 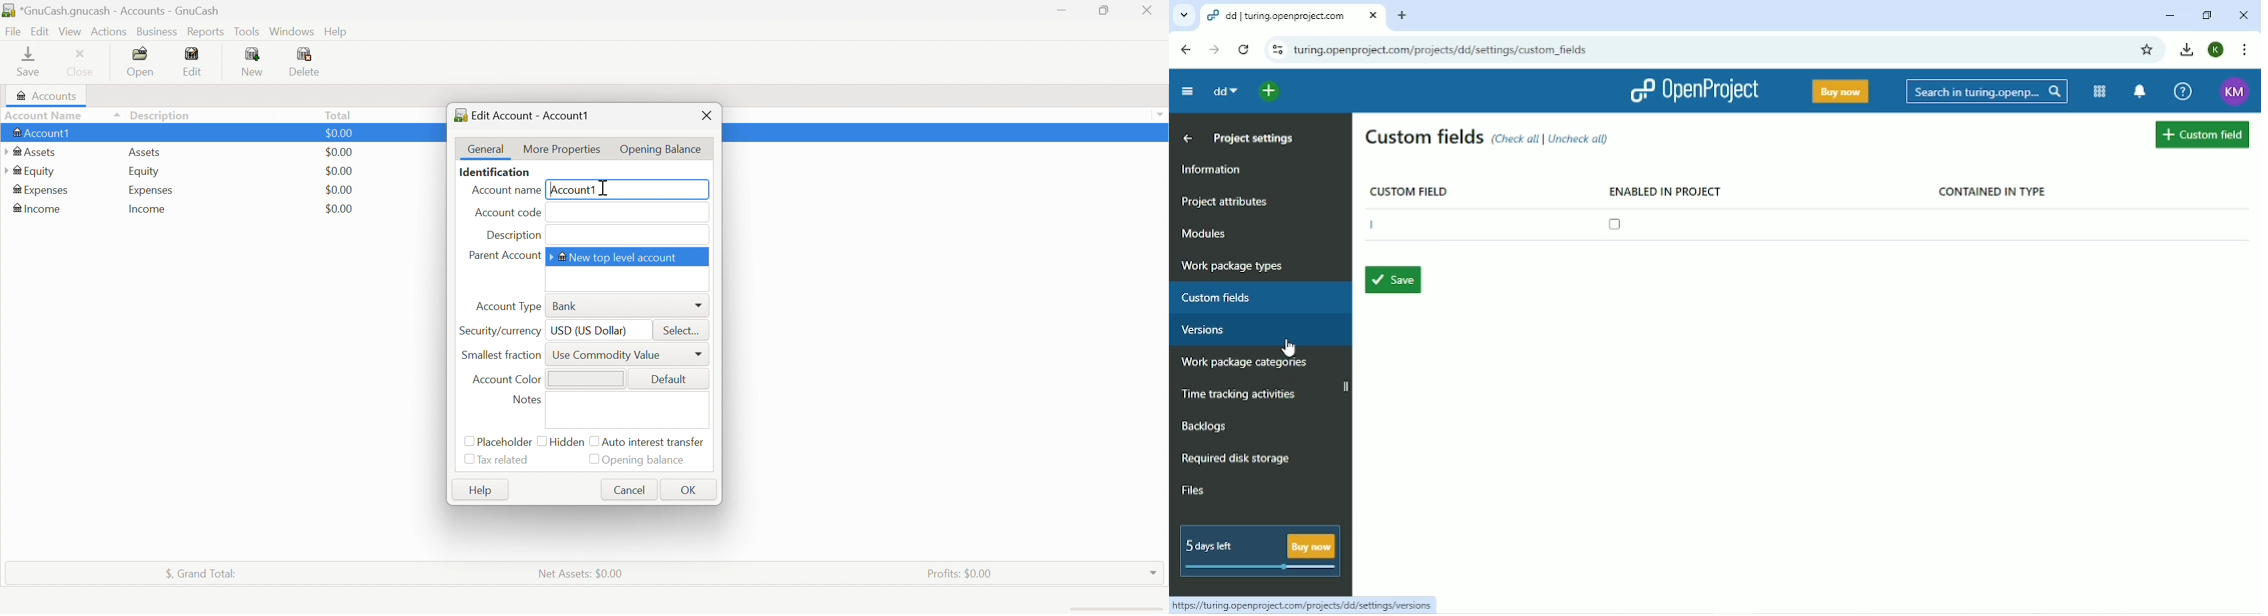 I want to click on Hidden, so click(x=562, y=440).